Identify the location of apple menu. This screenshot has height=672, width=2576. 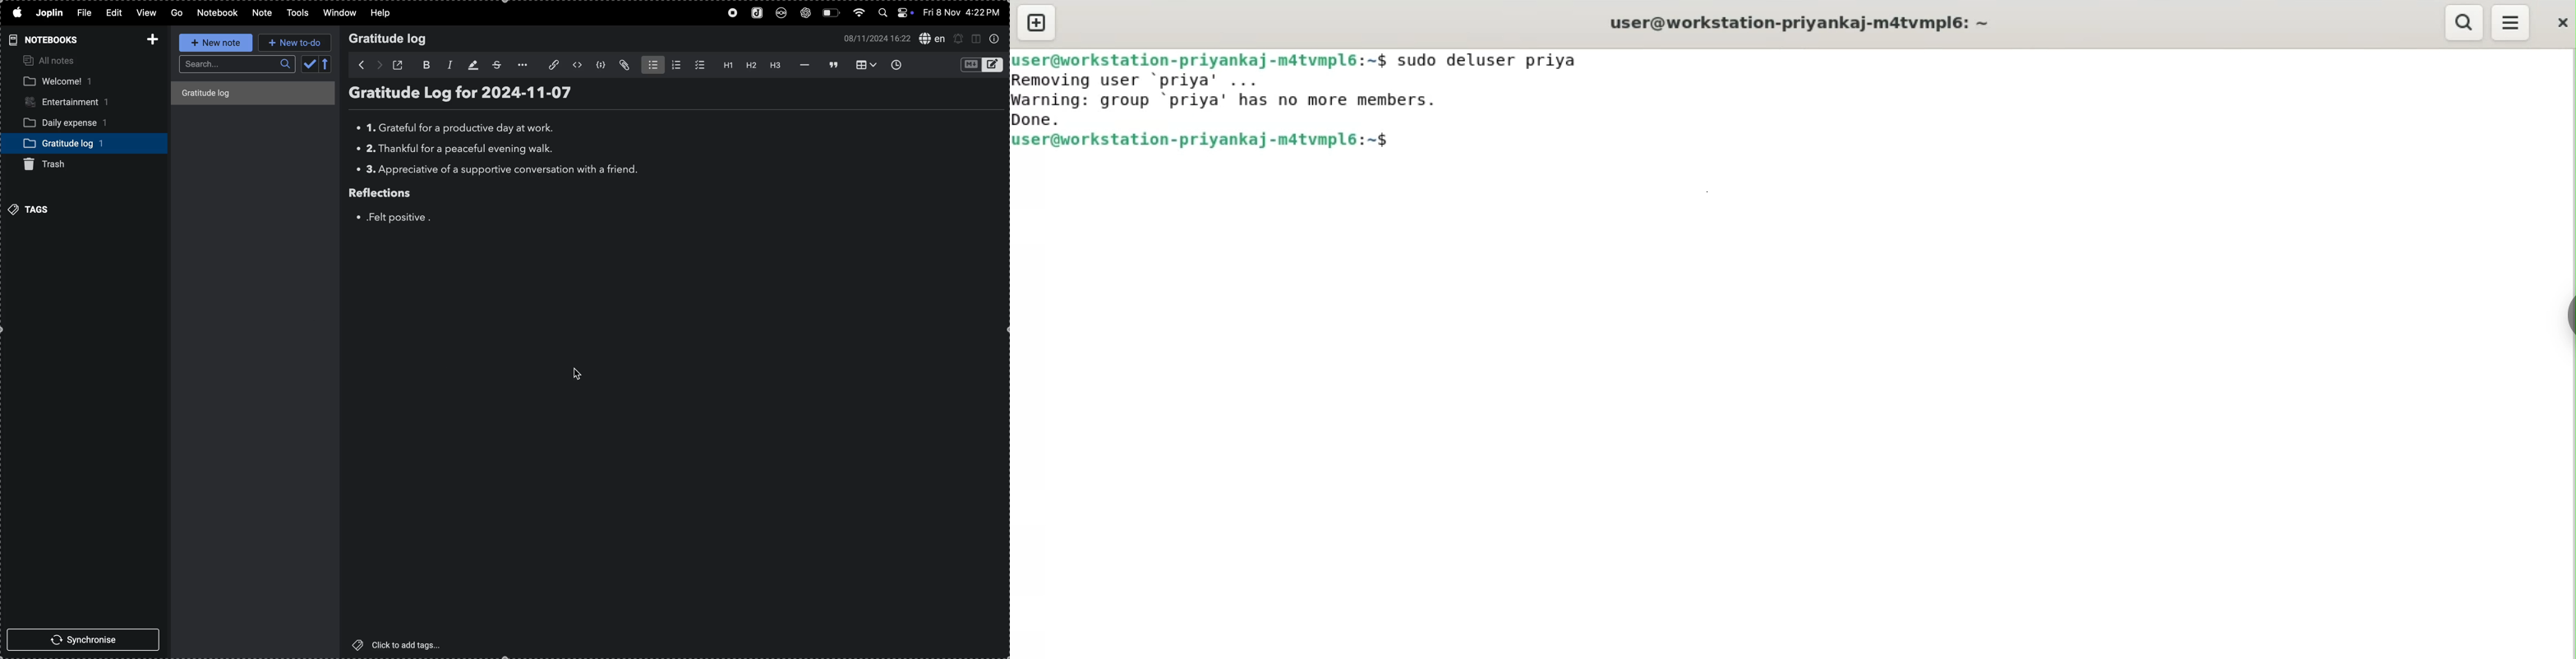
(17, 12).